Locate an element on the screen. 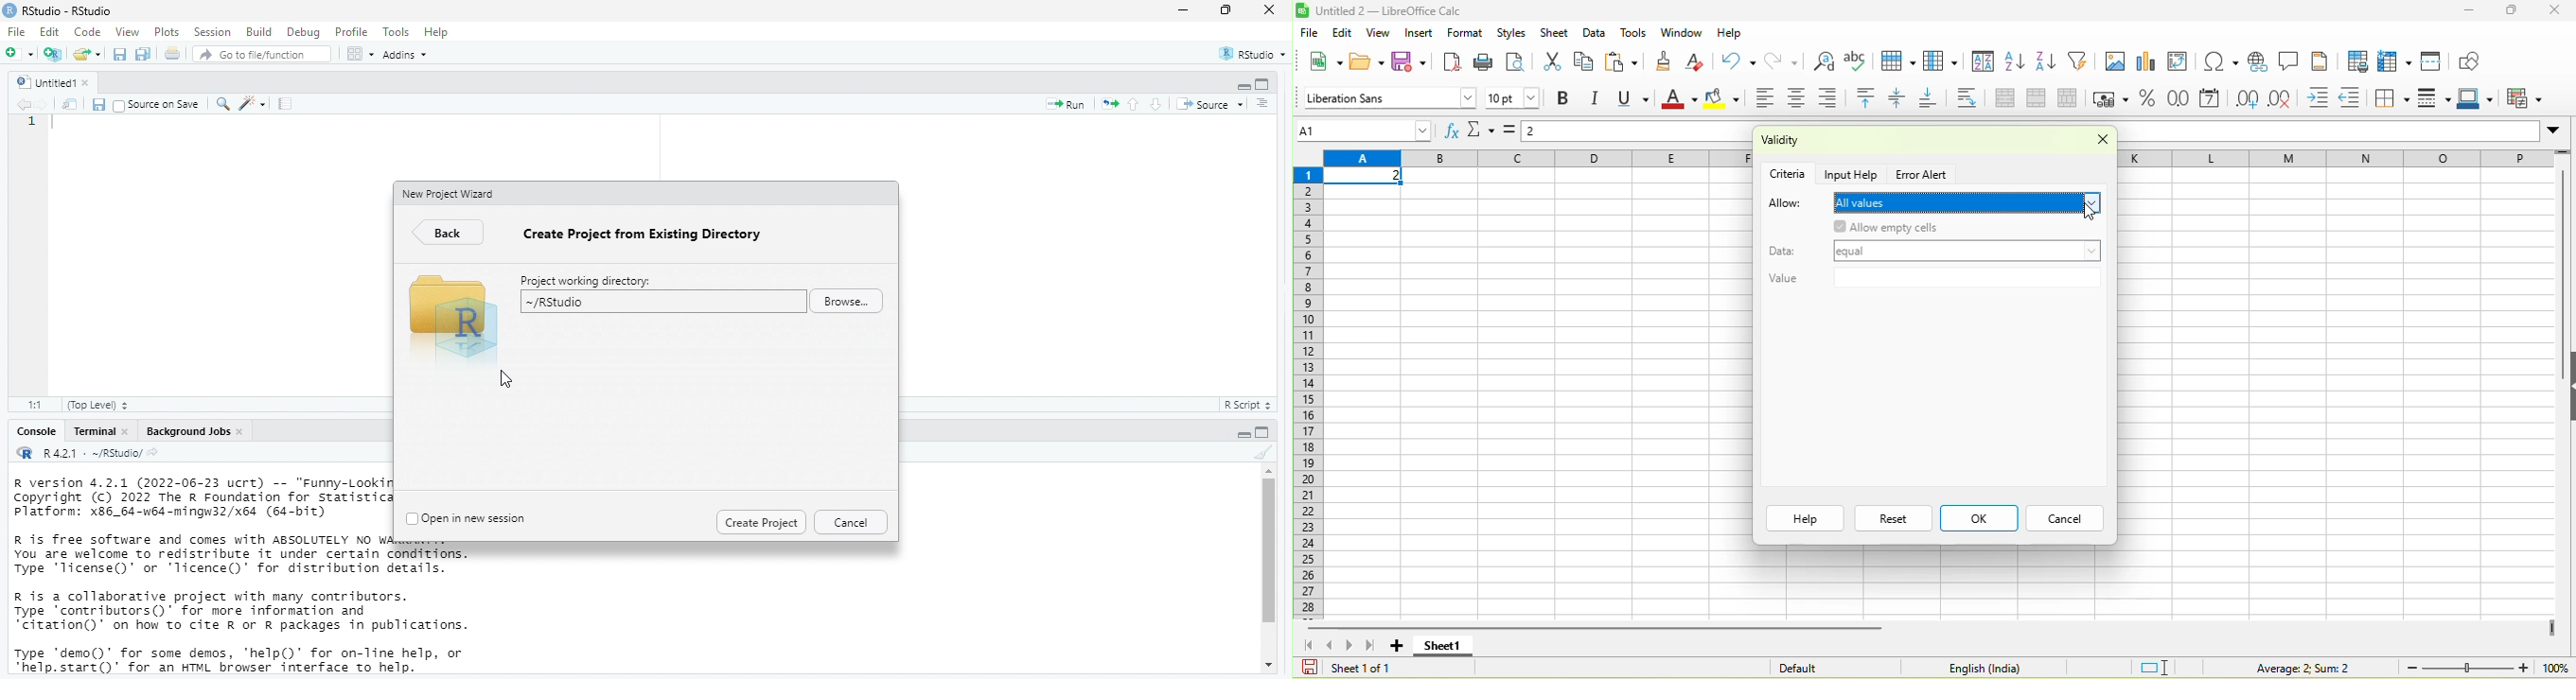  find/replace is located at coordinates (221, 103).